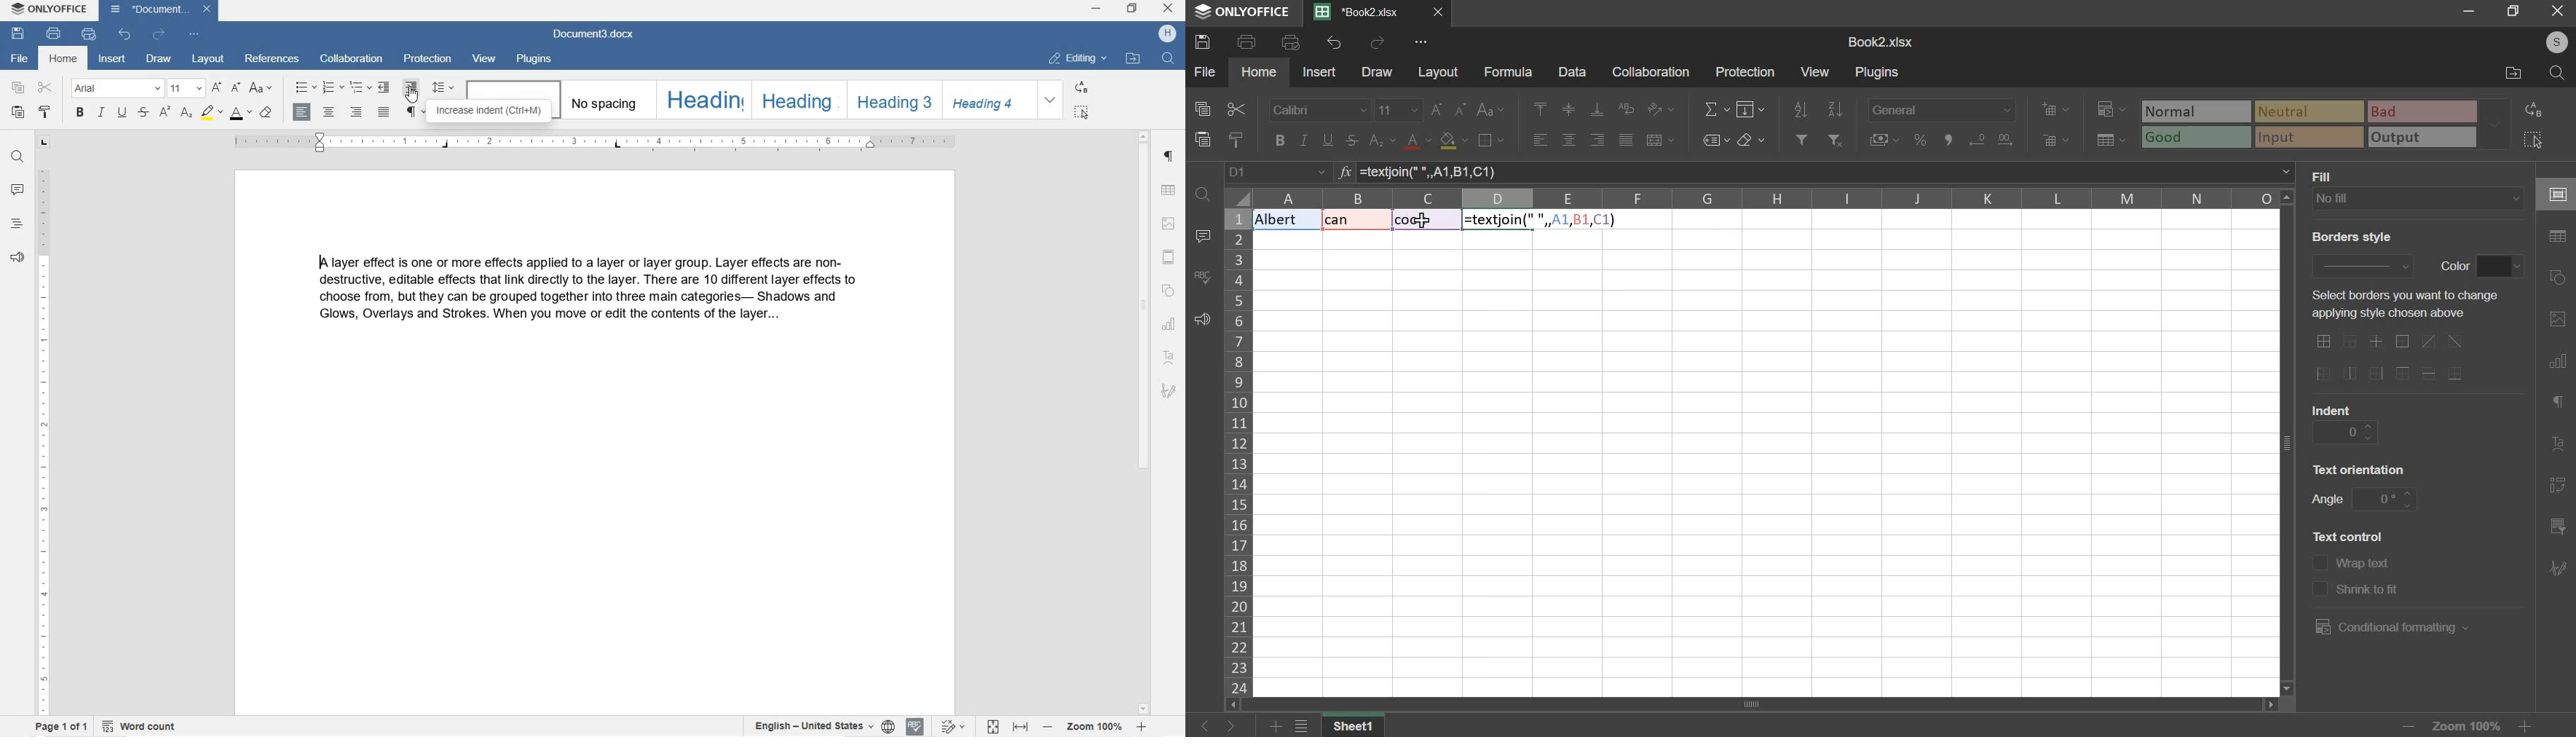 The height and width of the screenshot is (756, 2576). Describe the element at coordinates (356, 113) in the screenshot. I see `RIGHT ALIGNMENT` at that location.